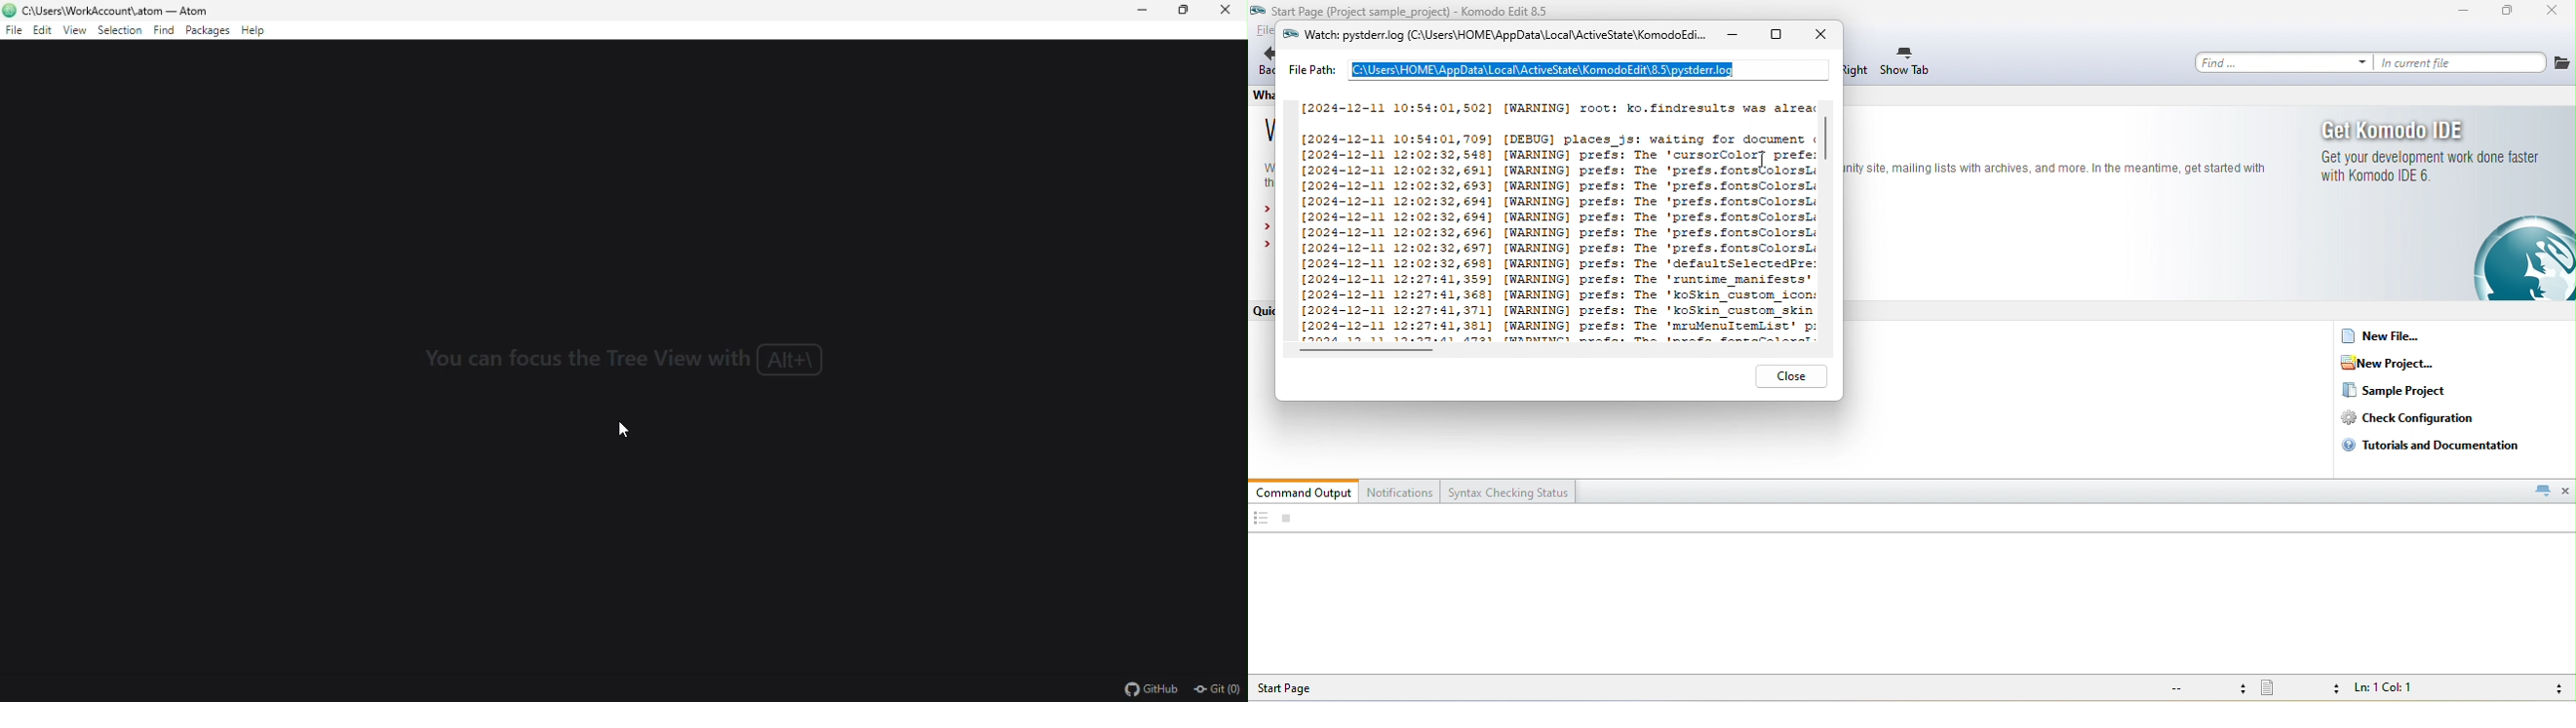 The height and width of the screenshot is (728, 2576). Describe the element at coordinates (2058, 167) in the screenshot. I see `text` at that location.